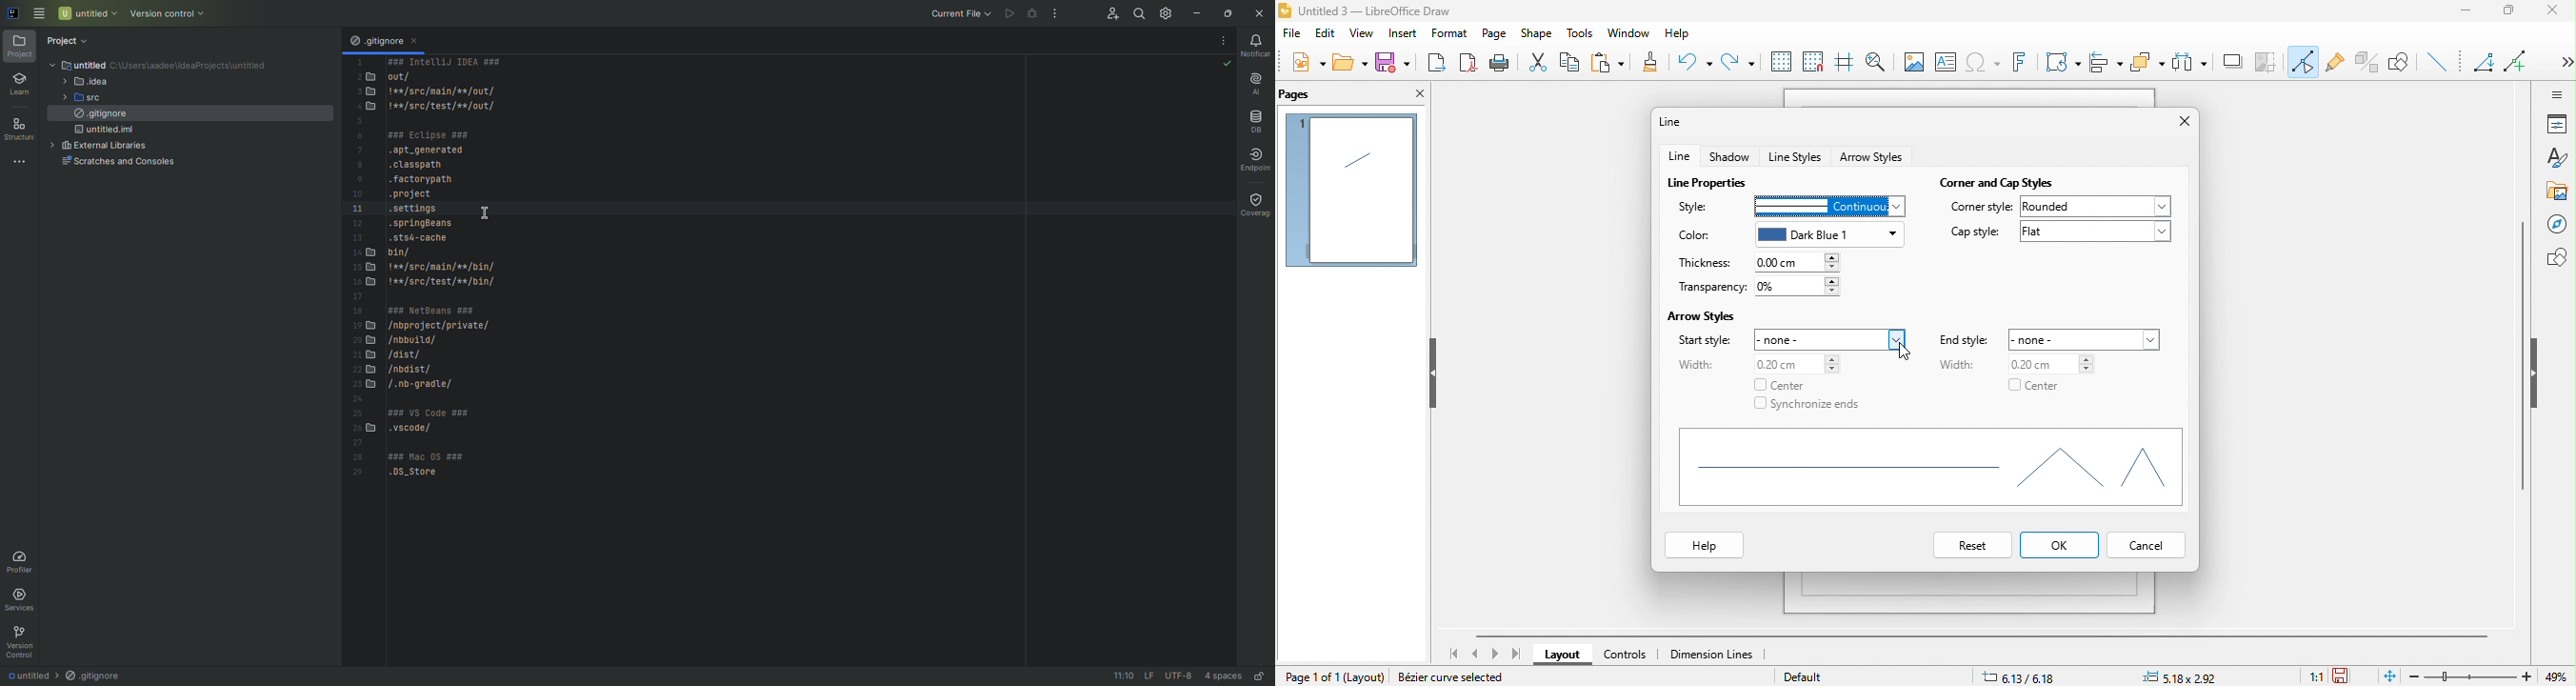  I want to click on image, so click(1911, 61).